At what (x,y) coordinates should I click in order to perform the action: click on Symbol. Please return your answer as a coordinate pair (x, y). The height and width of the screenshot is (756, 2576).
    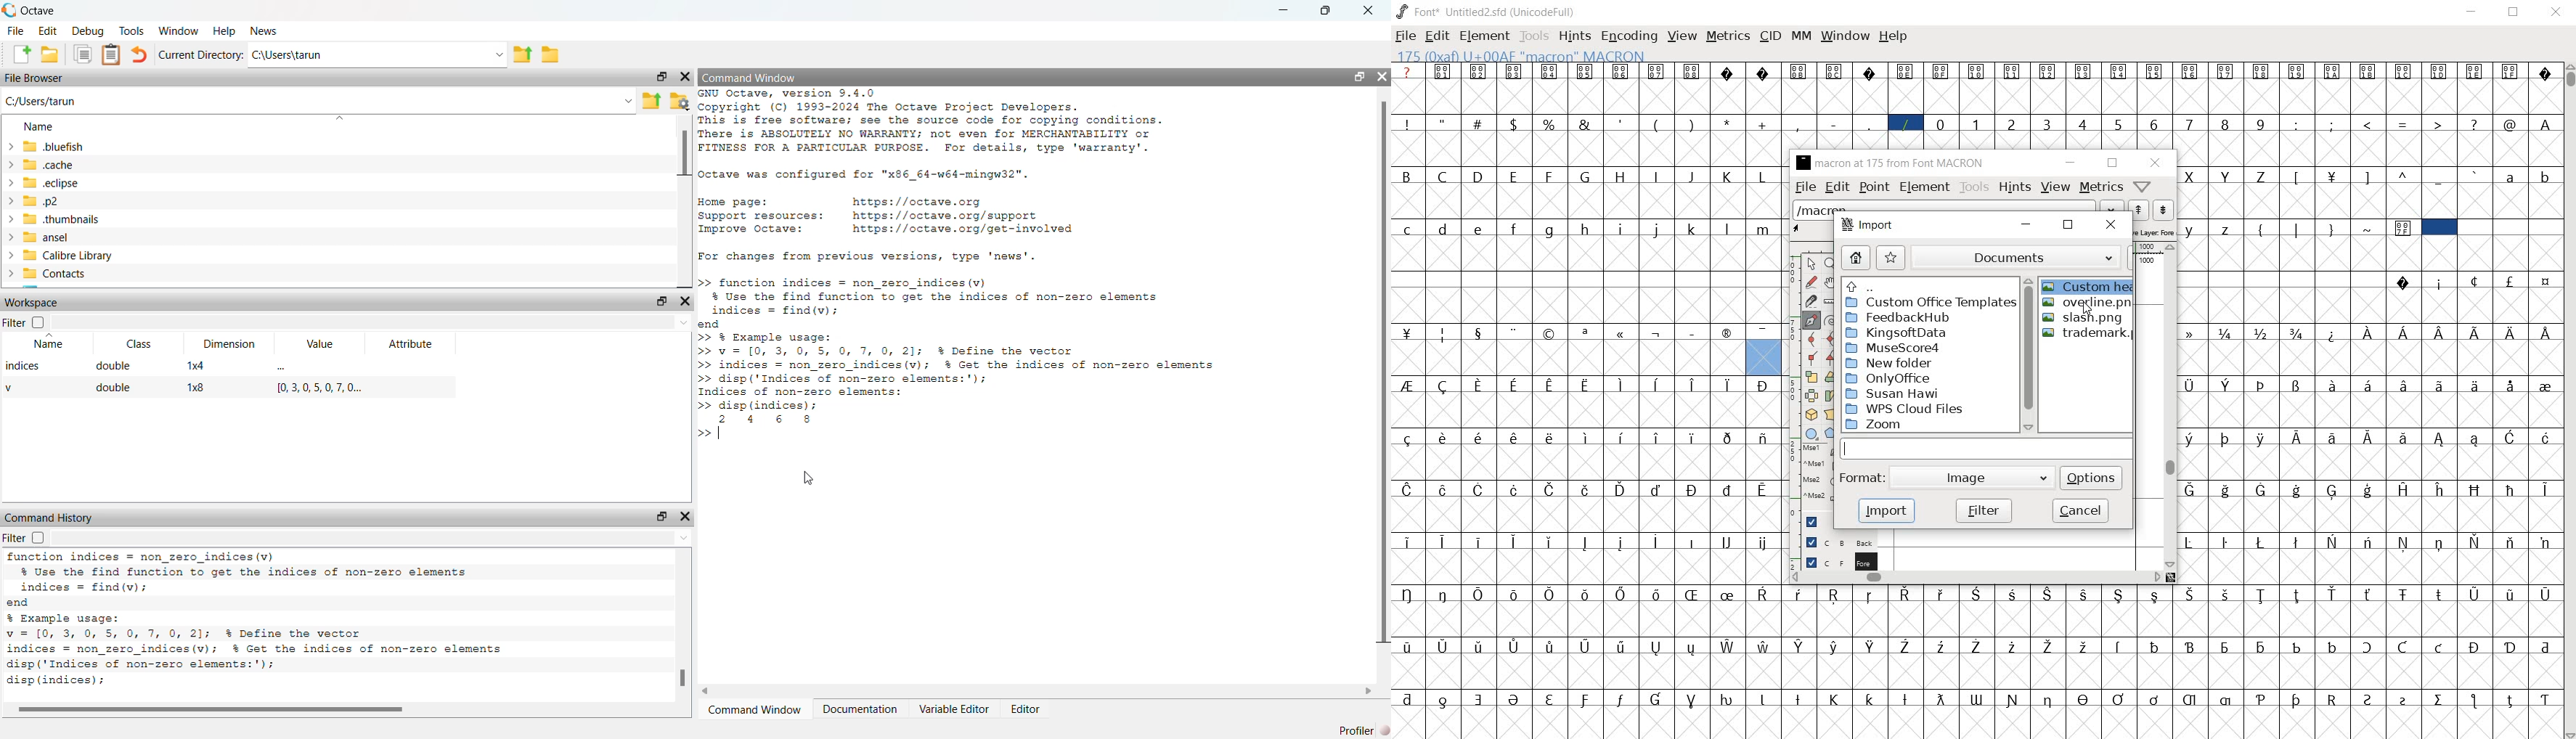
    Looking at the image, I should click on (2334, 385).